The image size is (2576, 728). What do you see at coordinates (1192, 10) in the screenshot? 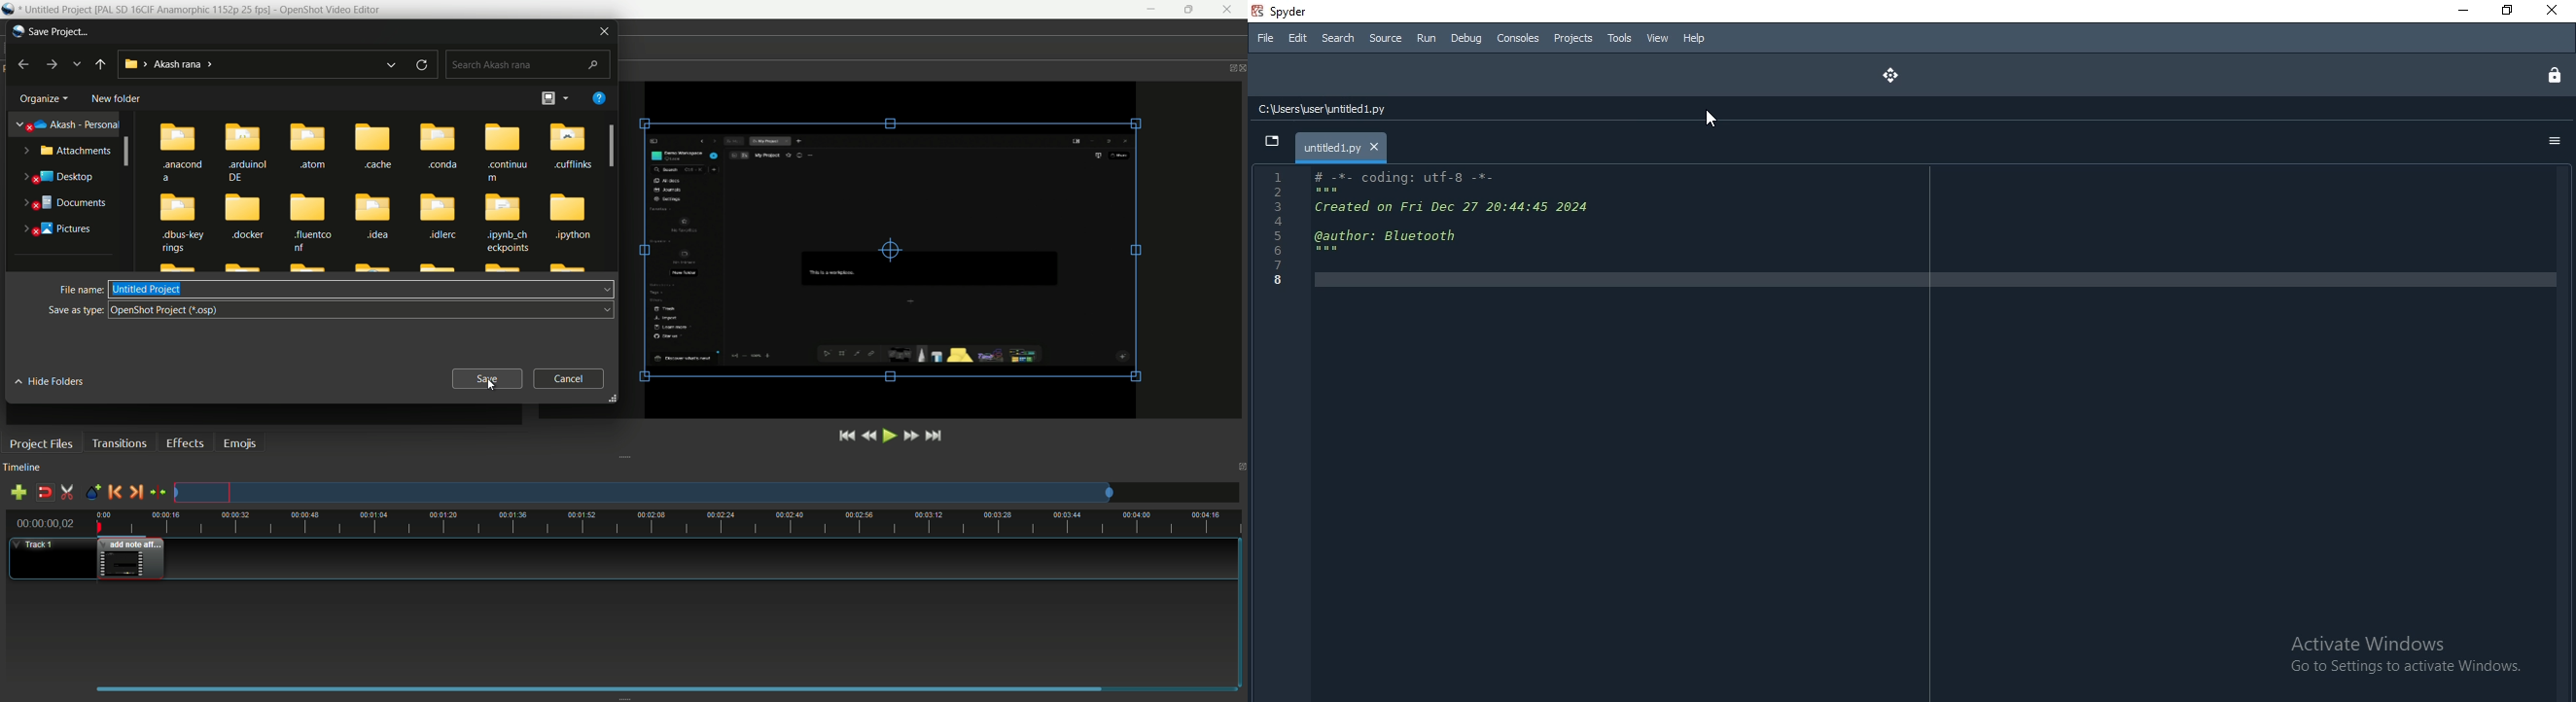
I see `maximize` at bounding box center [1192, 10].